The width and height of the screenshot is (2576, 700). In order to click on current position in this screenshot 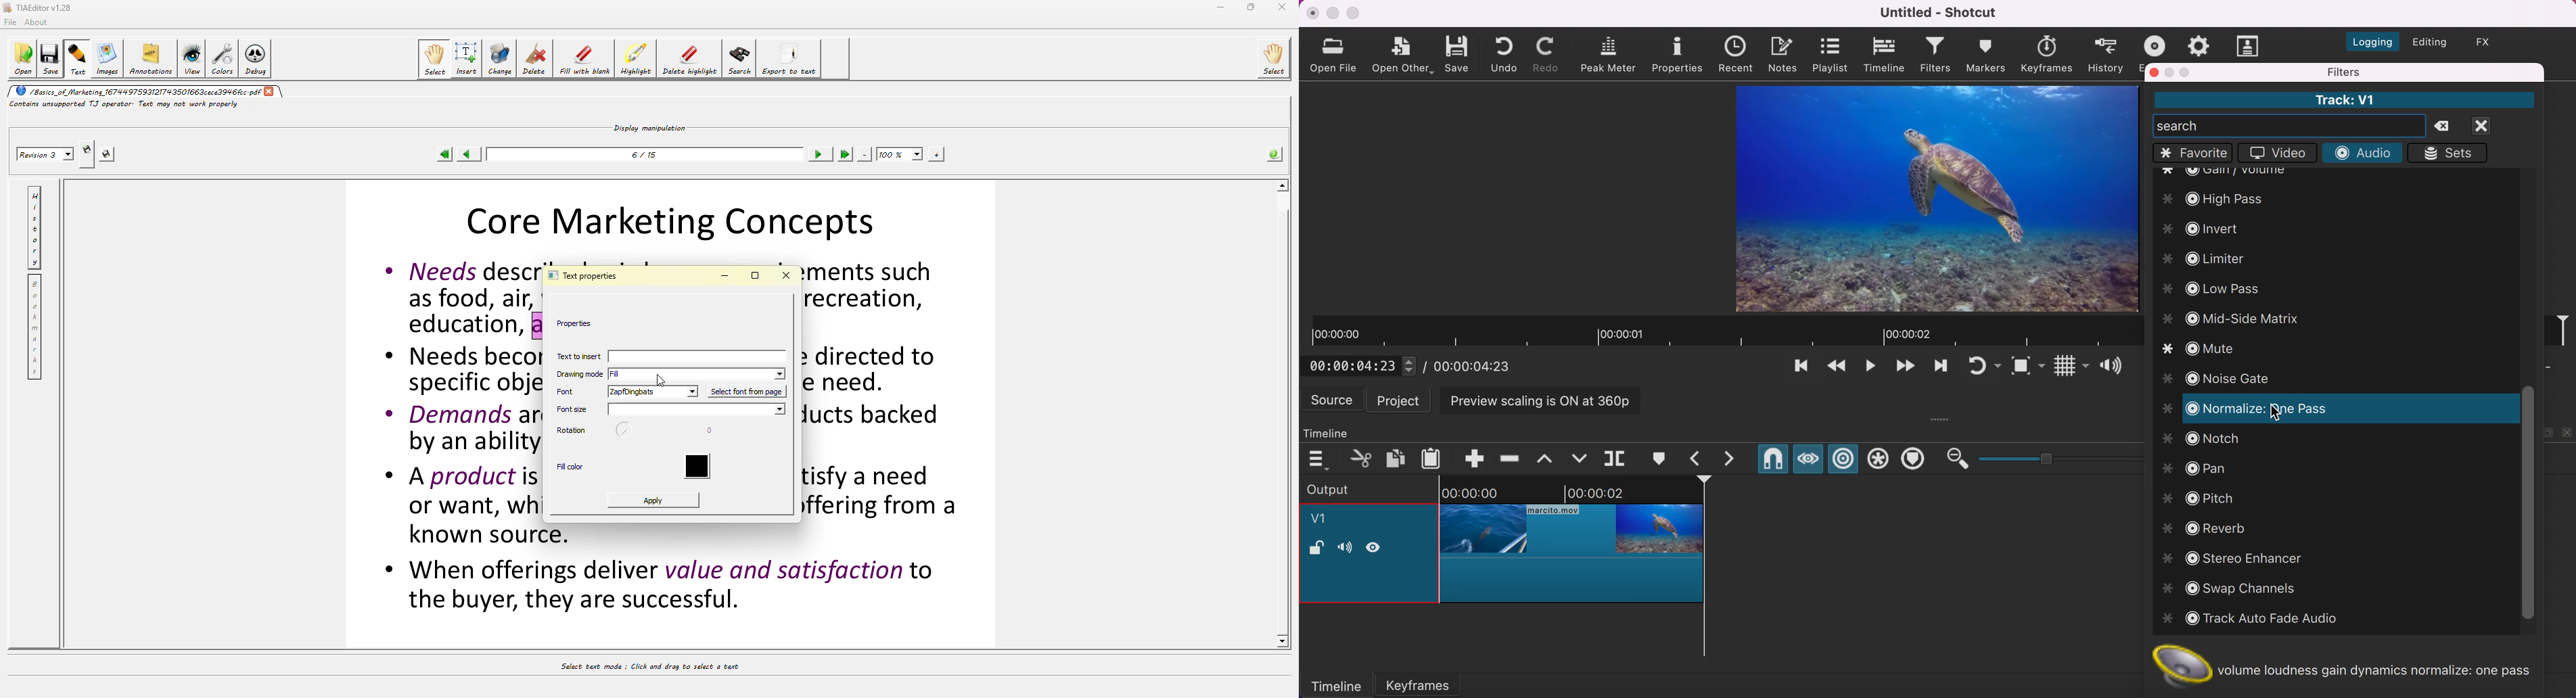, I will do `click(1363, 365)`.